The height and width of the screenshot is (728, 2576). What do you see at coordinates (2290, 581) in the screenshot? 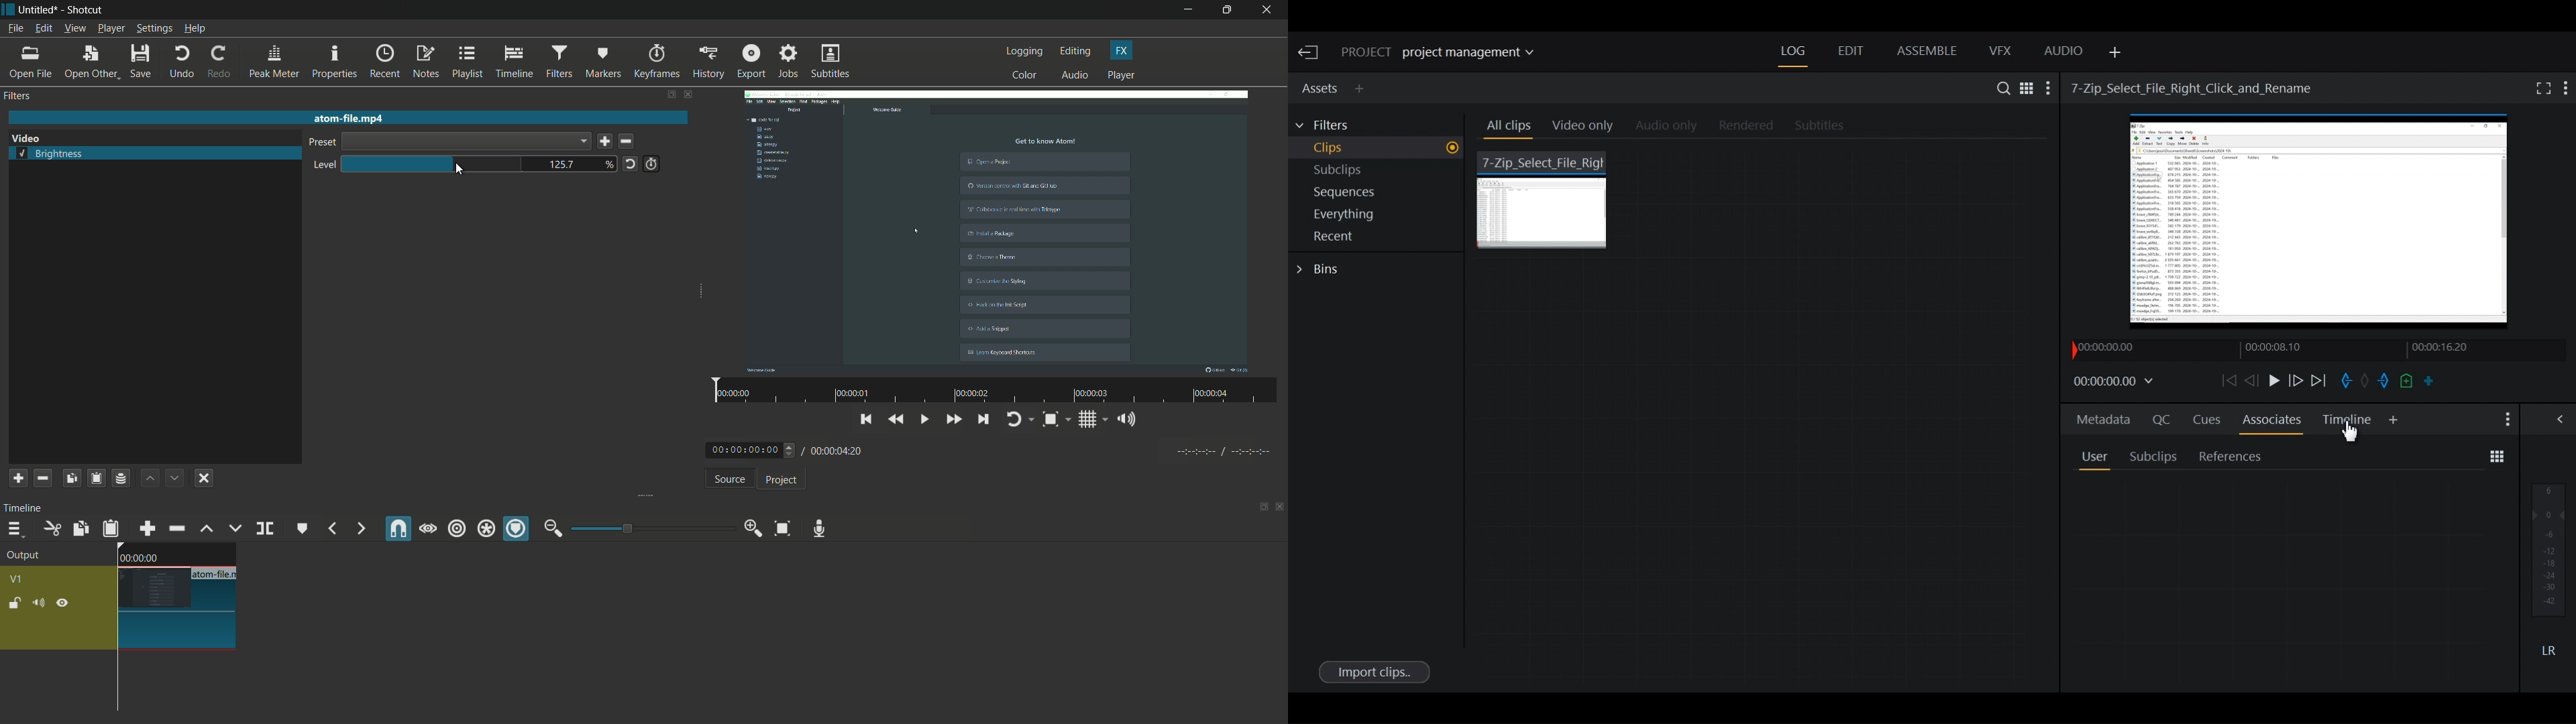
I see `Quality Control Reports` at bounding box center [2290, 581].